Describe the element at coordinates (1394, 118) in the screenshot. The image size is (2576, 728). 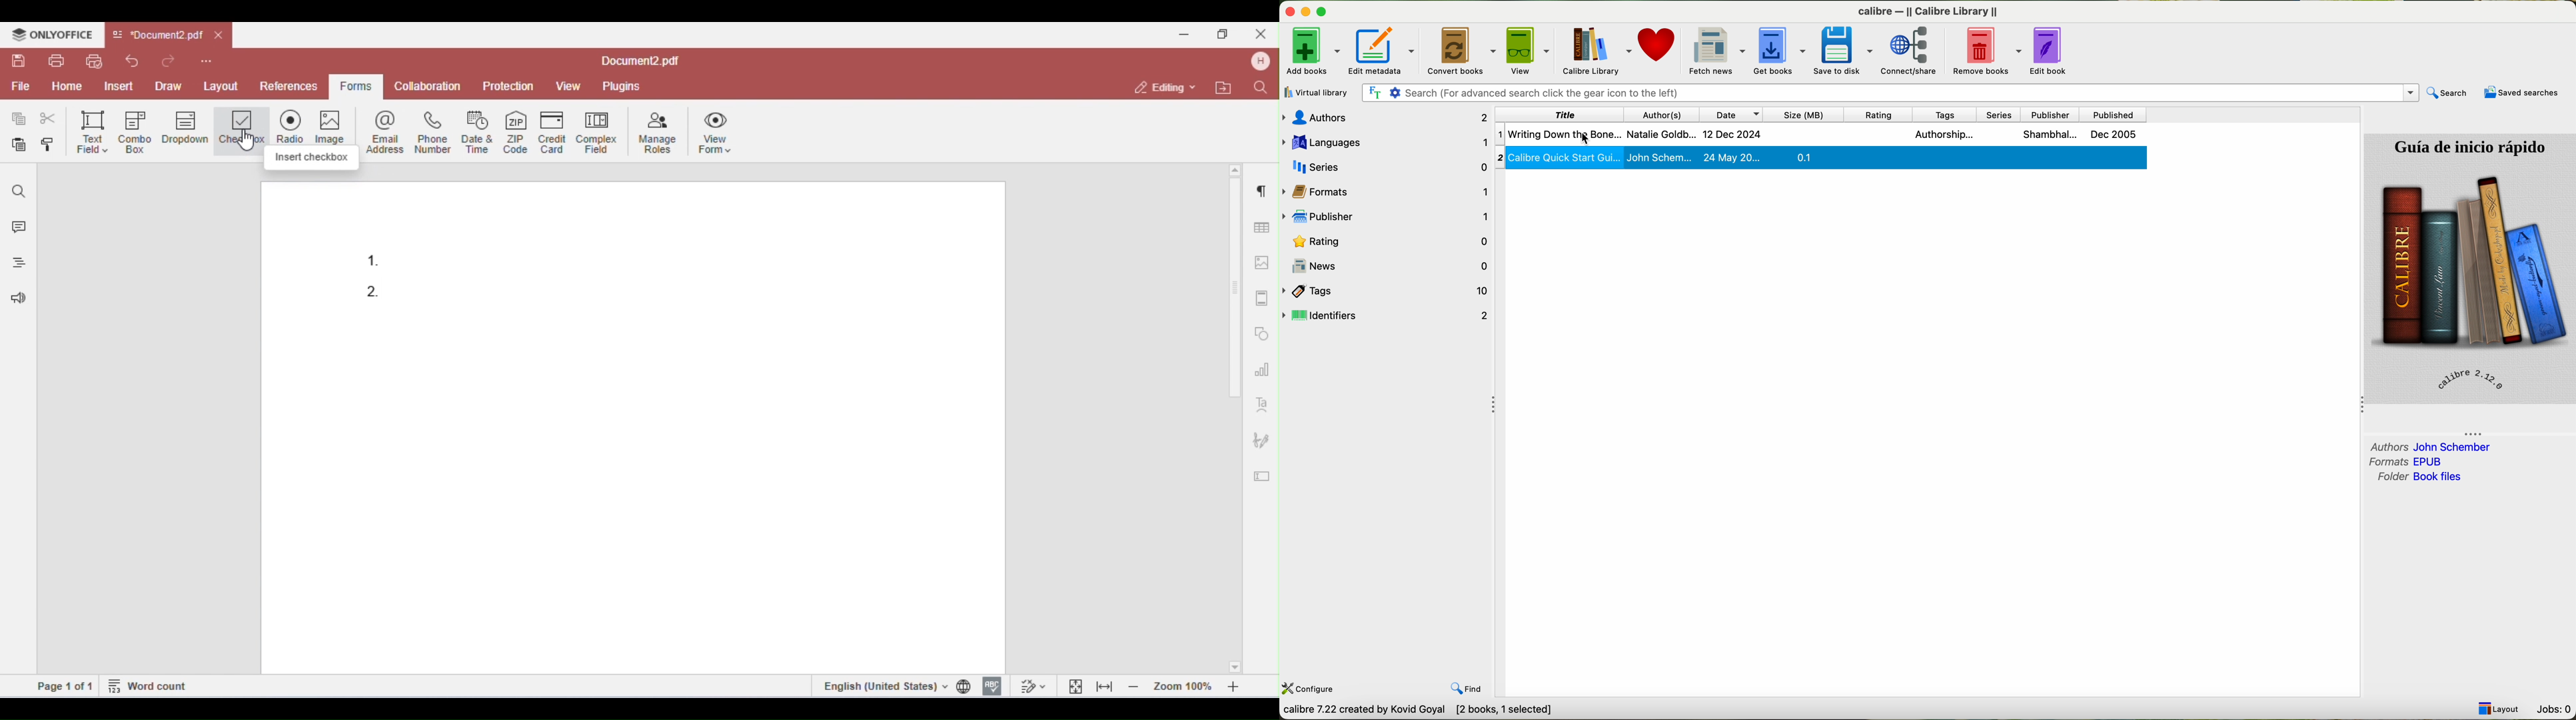
I see `audio` at that location.